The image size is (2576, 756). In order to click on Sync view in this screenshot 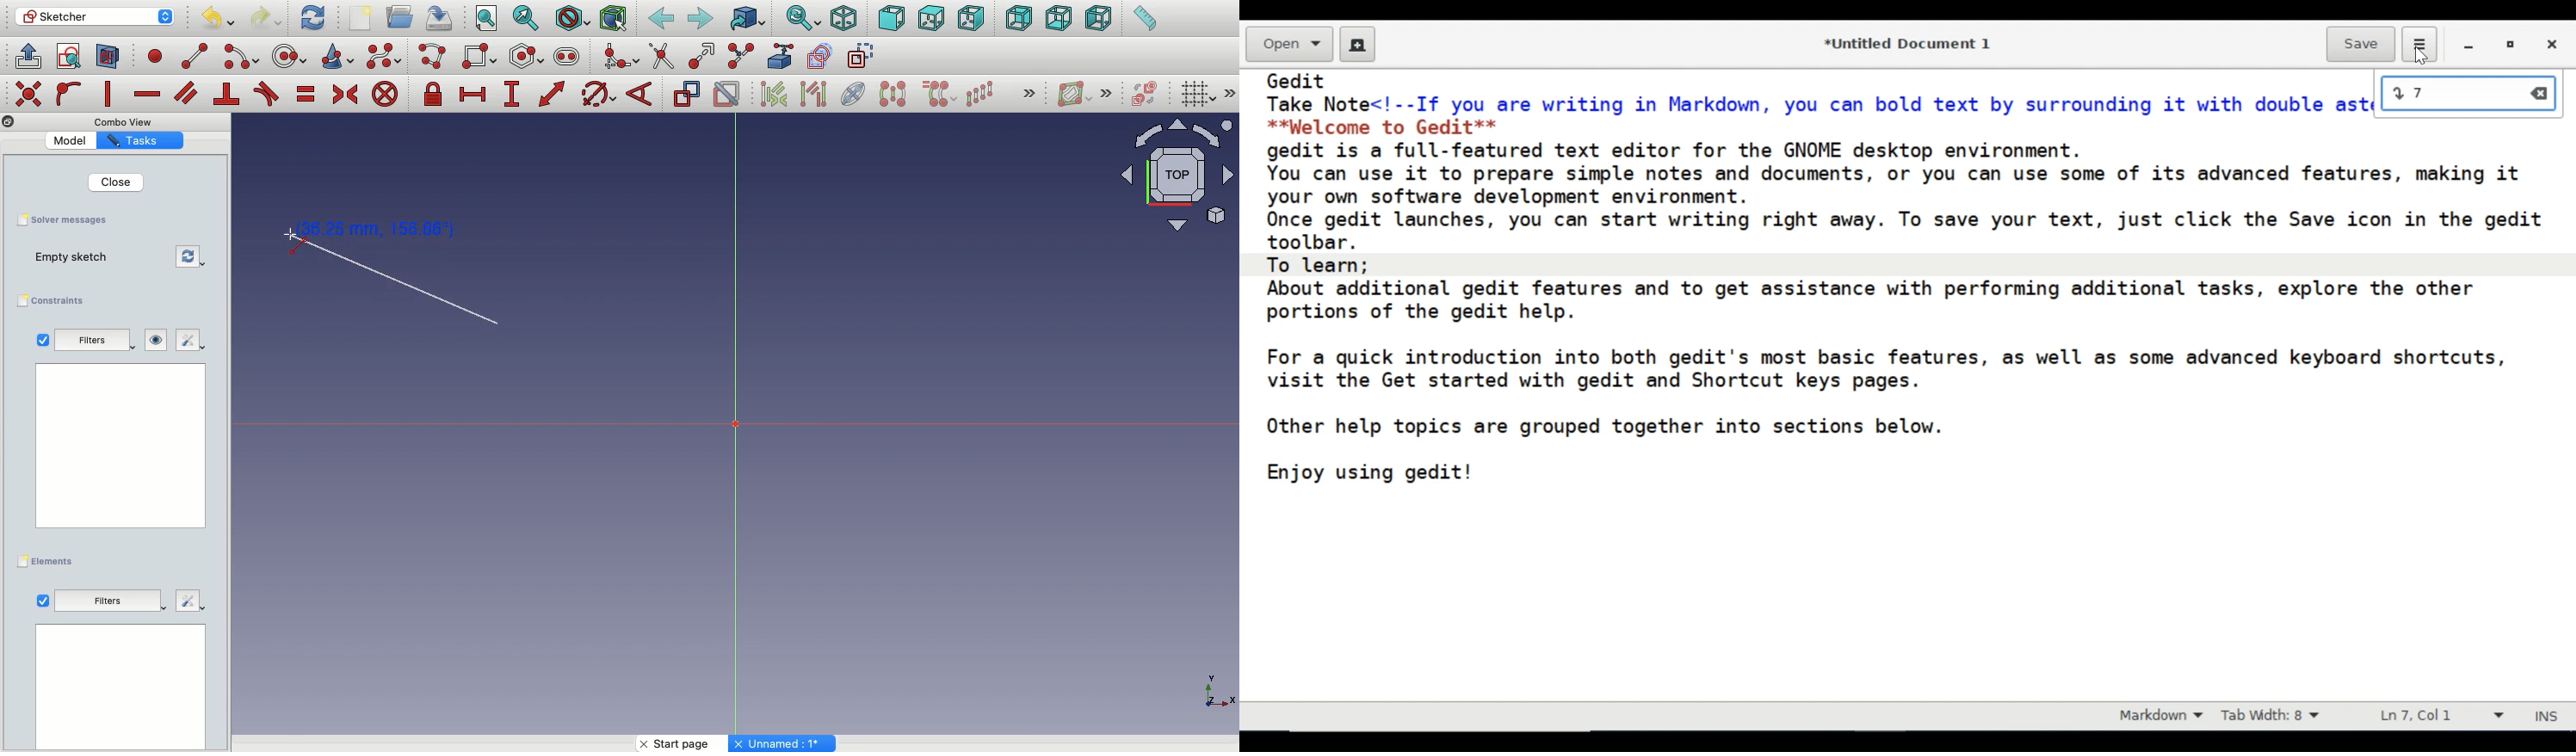, I will do `click(803, 18)`.